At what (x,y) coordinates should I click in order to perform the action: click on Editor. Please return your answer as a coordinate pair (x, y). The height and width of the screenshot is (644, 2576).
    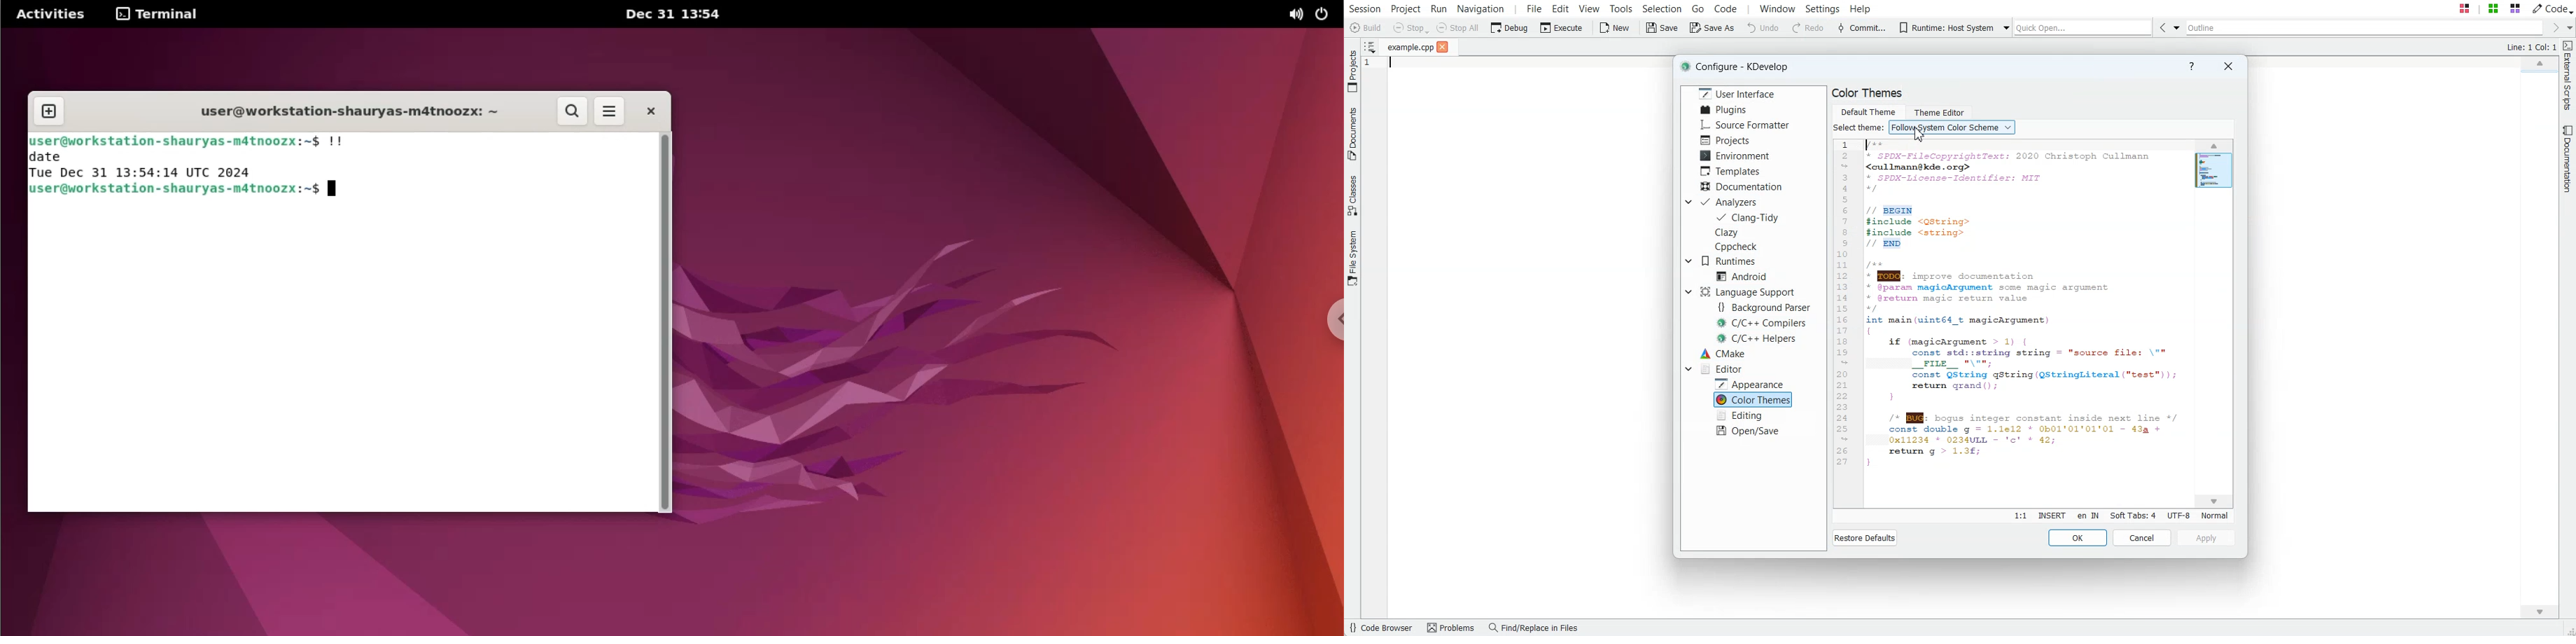
    Looking at the image, I should click on (1722, 369).